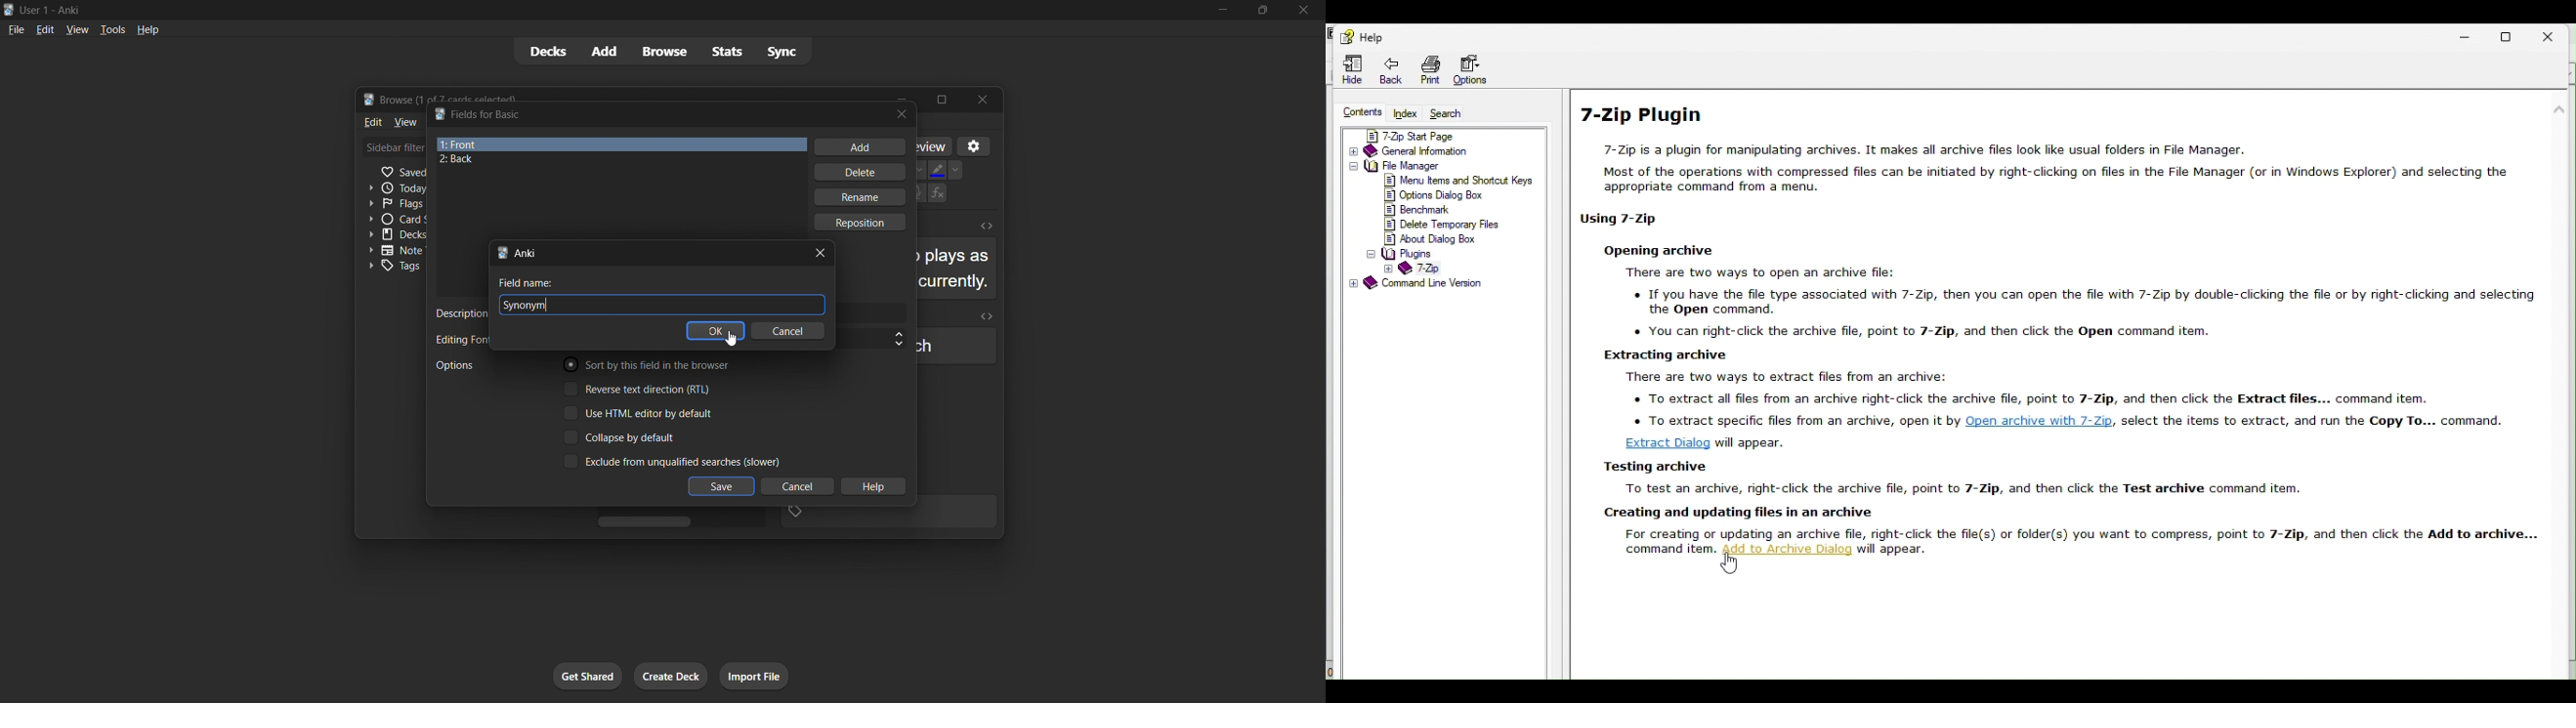 The image size is (2576, 728). I want to click on tab title, so click(648, 251).